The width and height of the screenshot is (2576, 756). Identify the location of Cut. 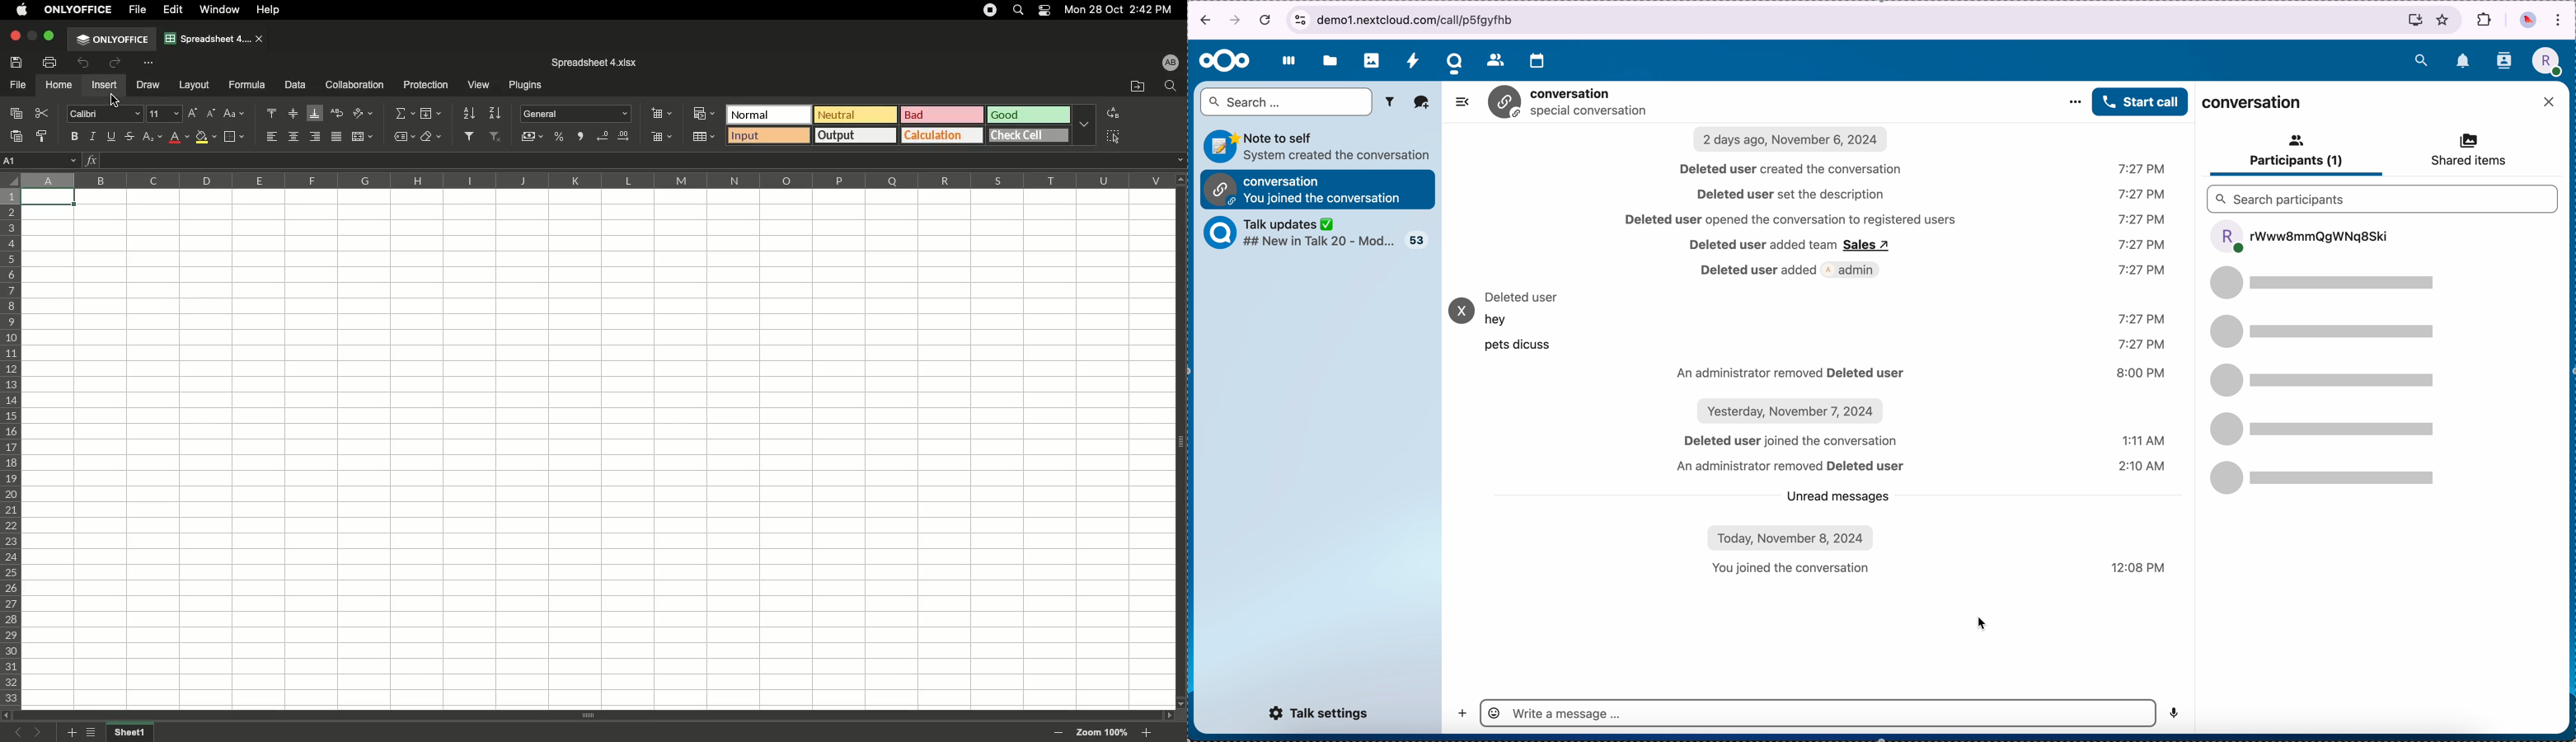
(44, 113).